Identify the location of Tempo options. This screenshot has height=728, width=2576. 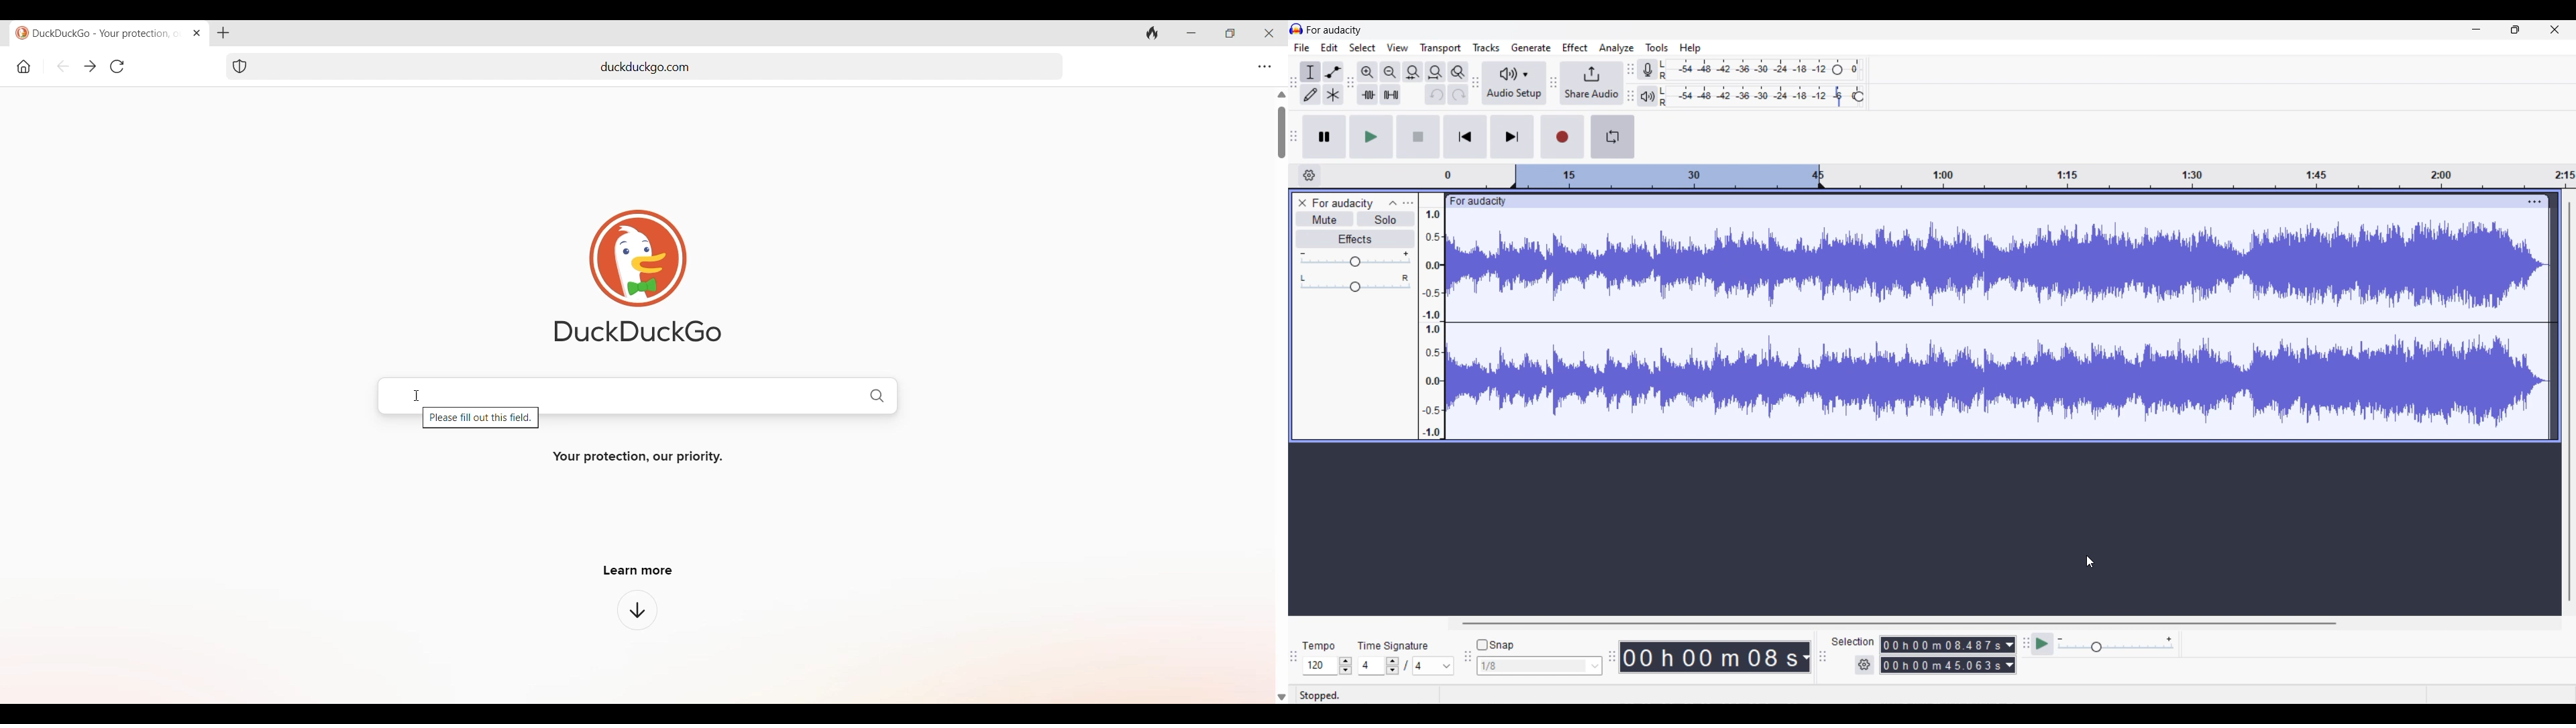
(1318, 666).